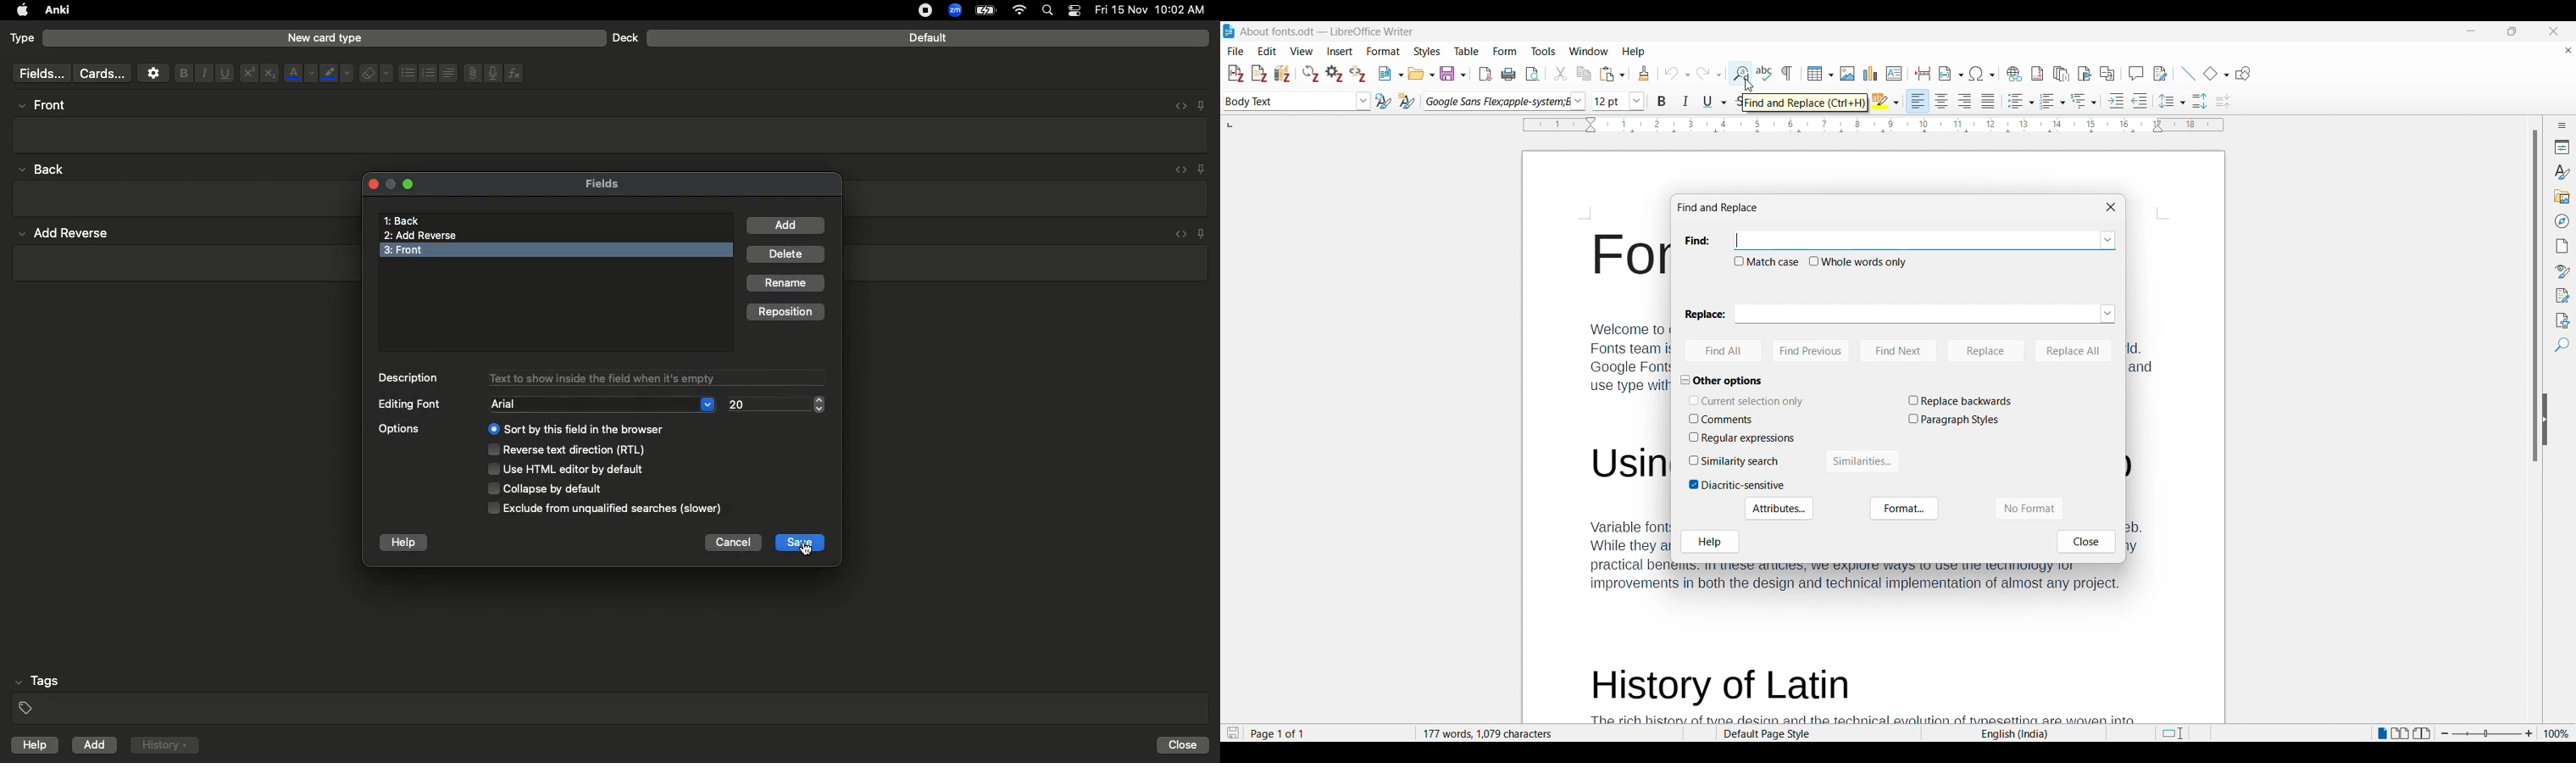 This screenshot has height=784, width=2576. I want to click on Cut, so click(1560, 73).